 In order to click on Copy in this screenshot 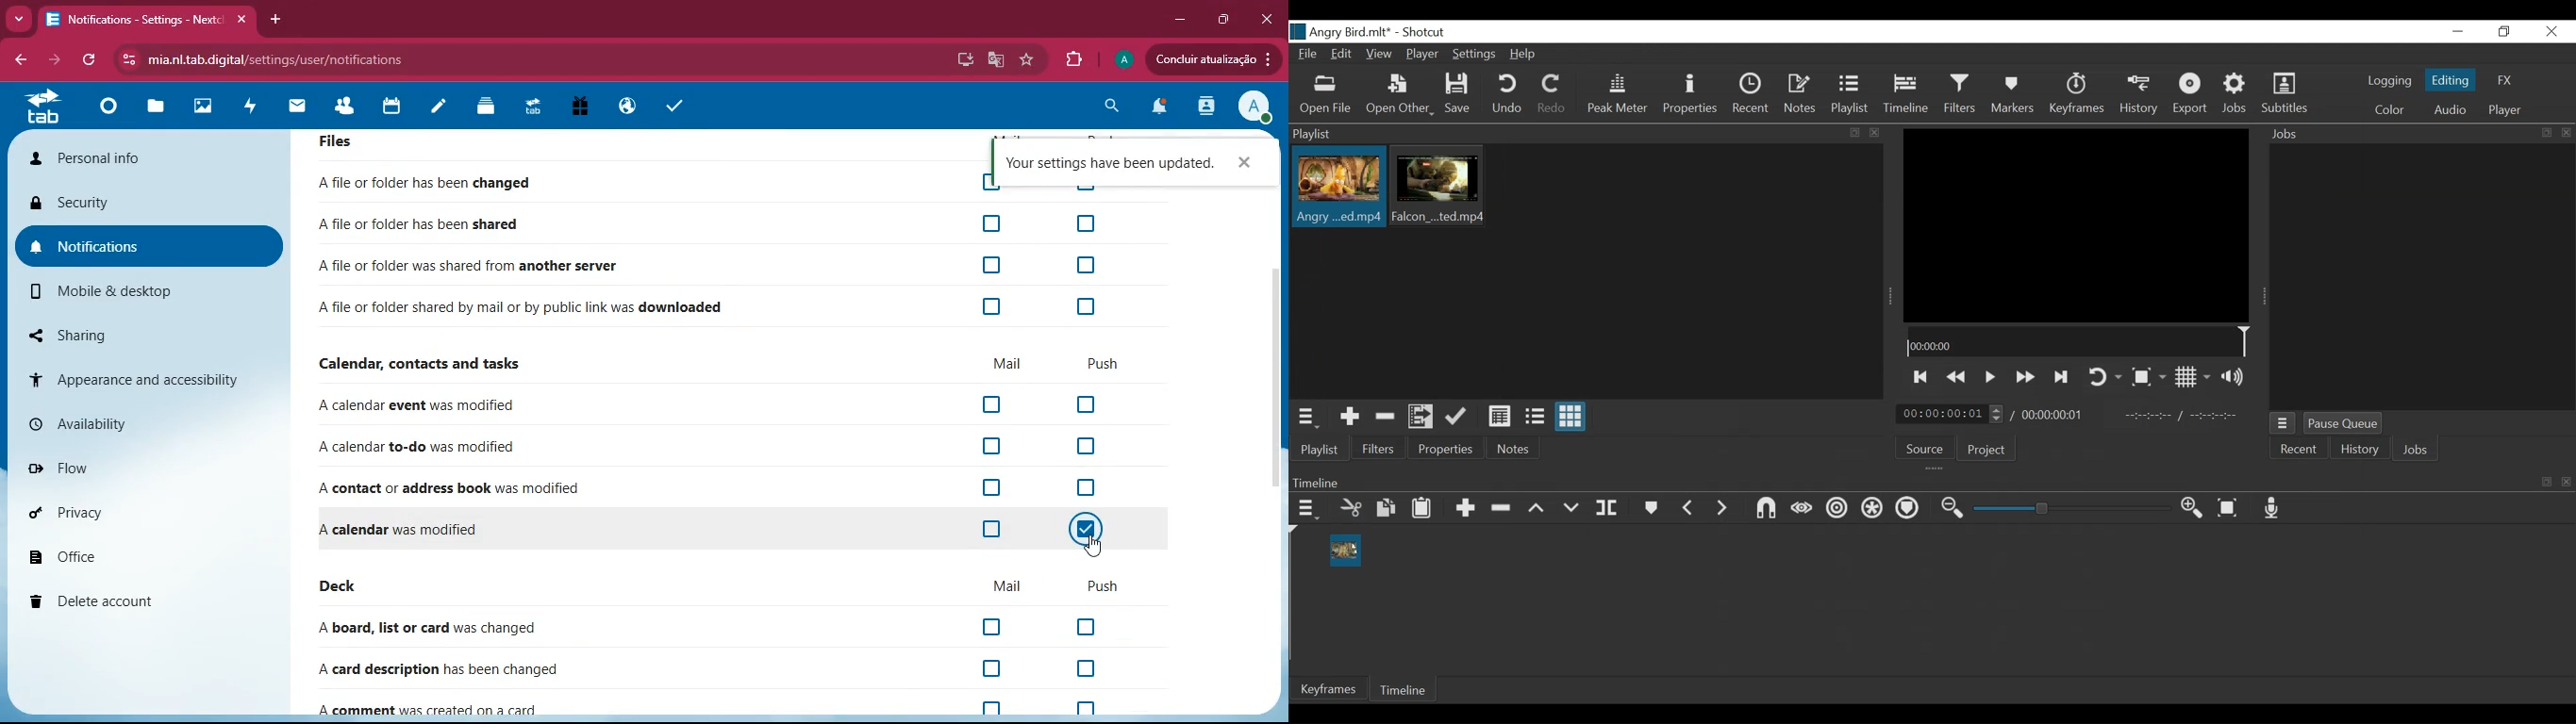, I will do `click(1388, 508)`.